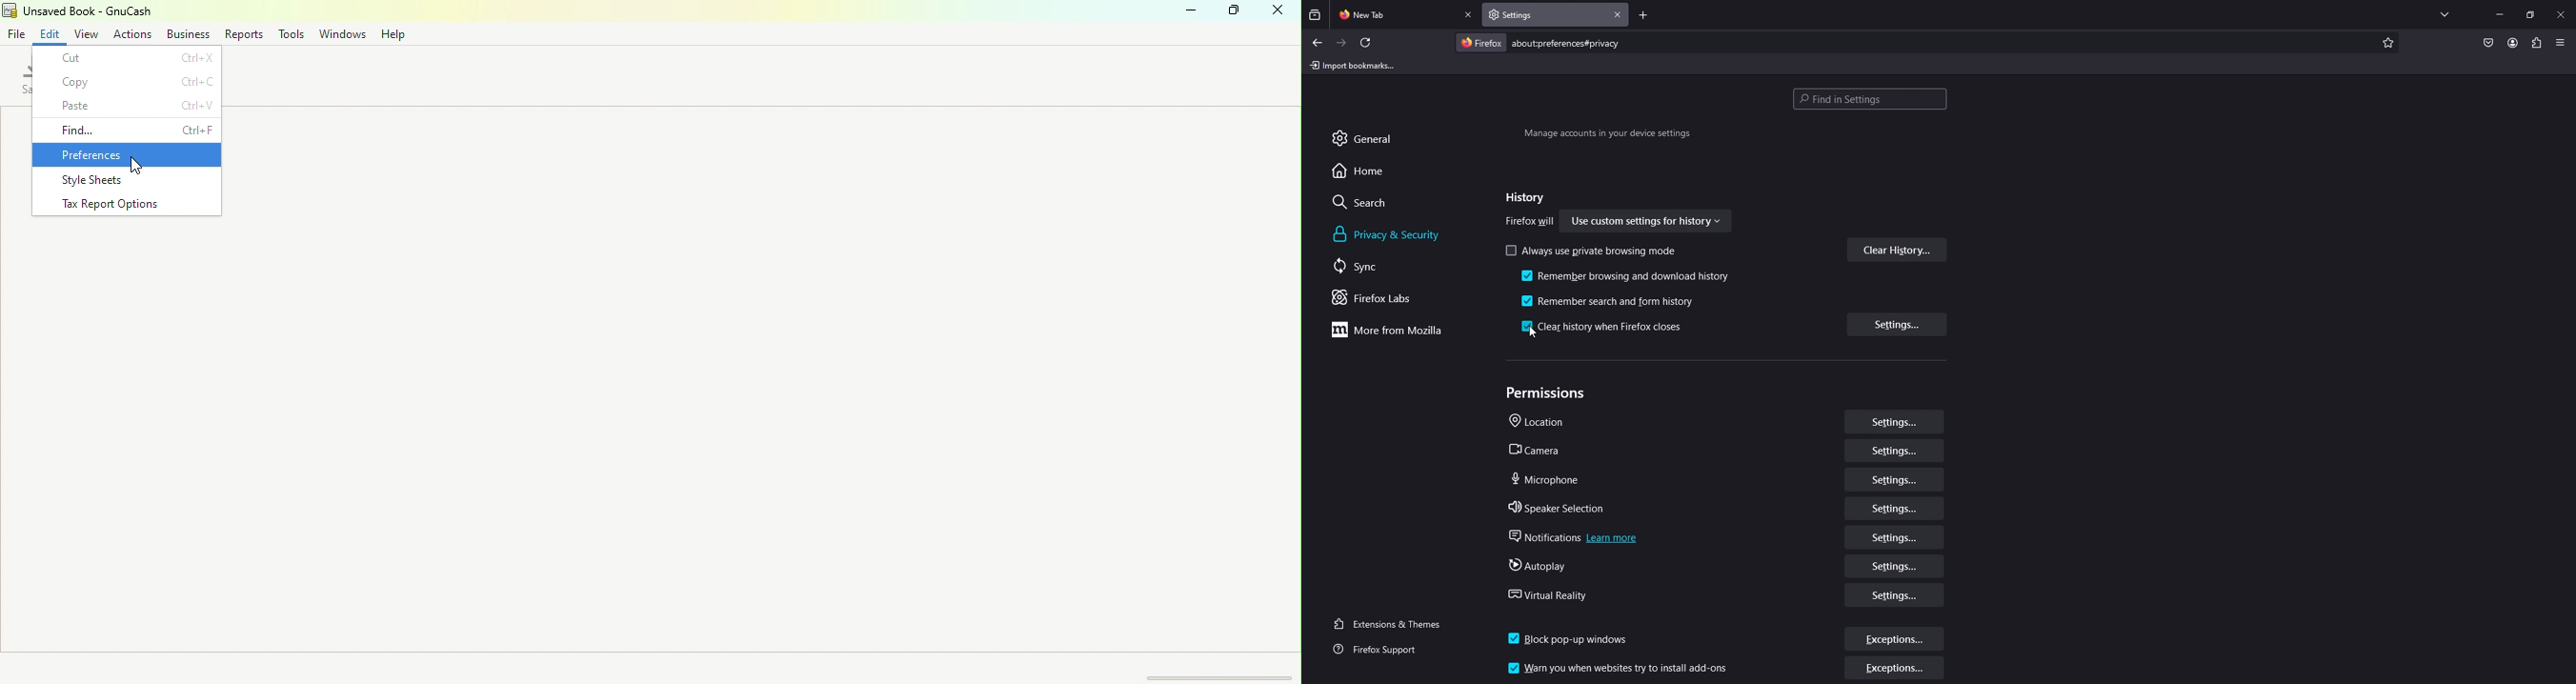  Describe the element at coordinates (188, 33) in the screenshot. I see `Business` at that location.